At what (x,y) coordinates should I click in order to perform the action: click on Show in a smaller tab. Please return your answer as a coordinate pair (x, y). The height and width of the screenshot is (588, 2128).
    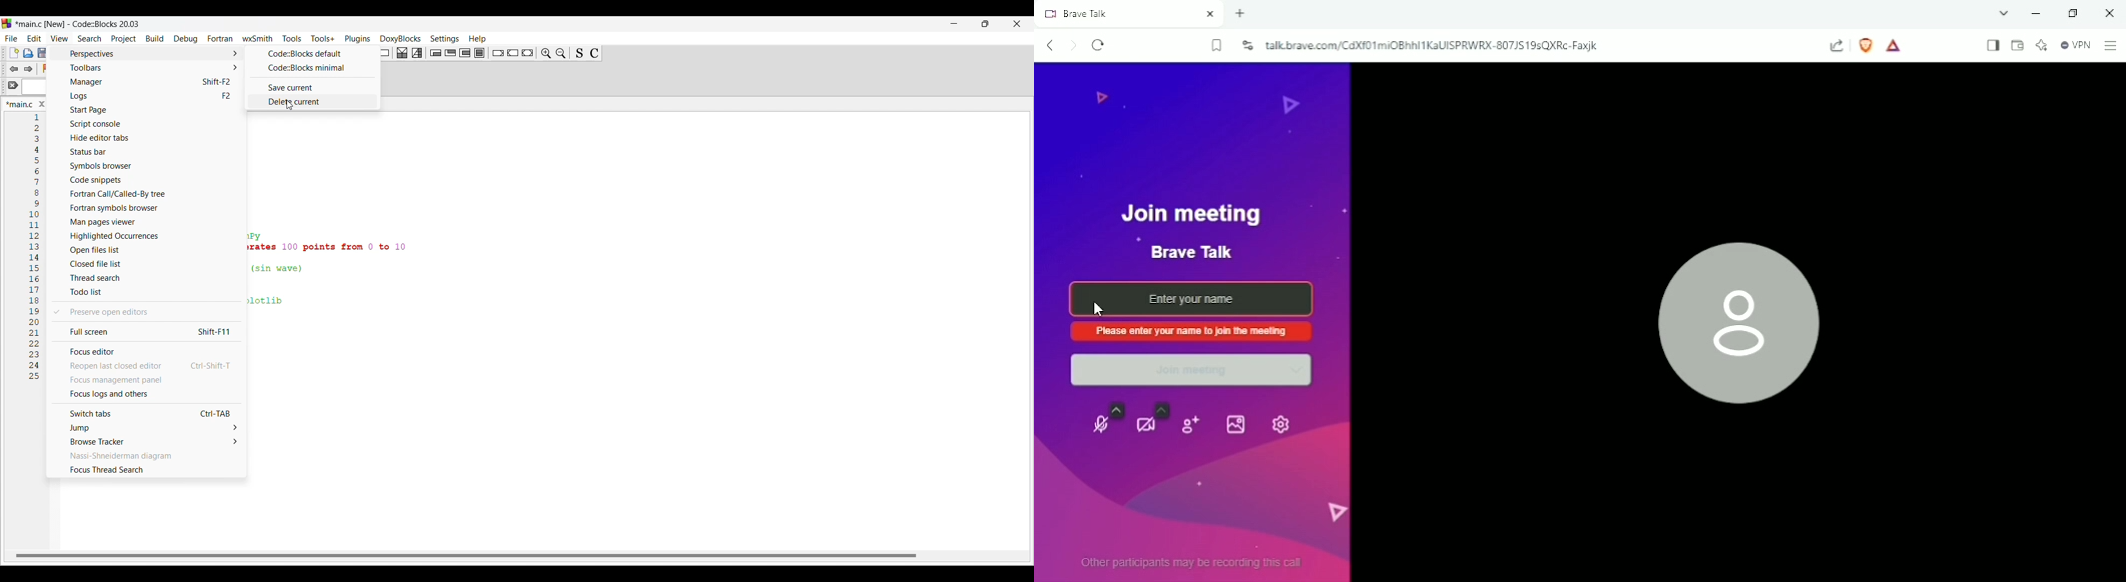
    Looking at the image, I should click on (986, 24).